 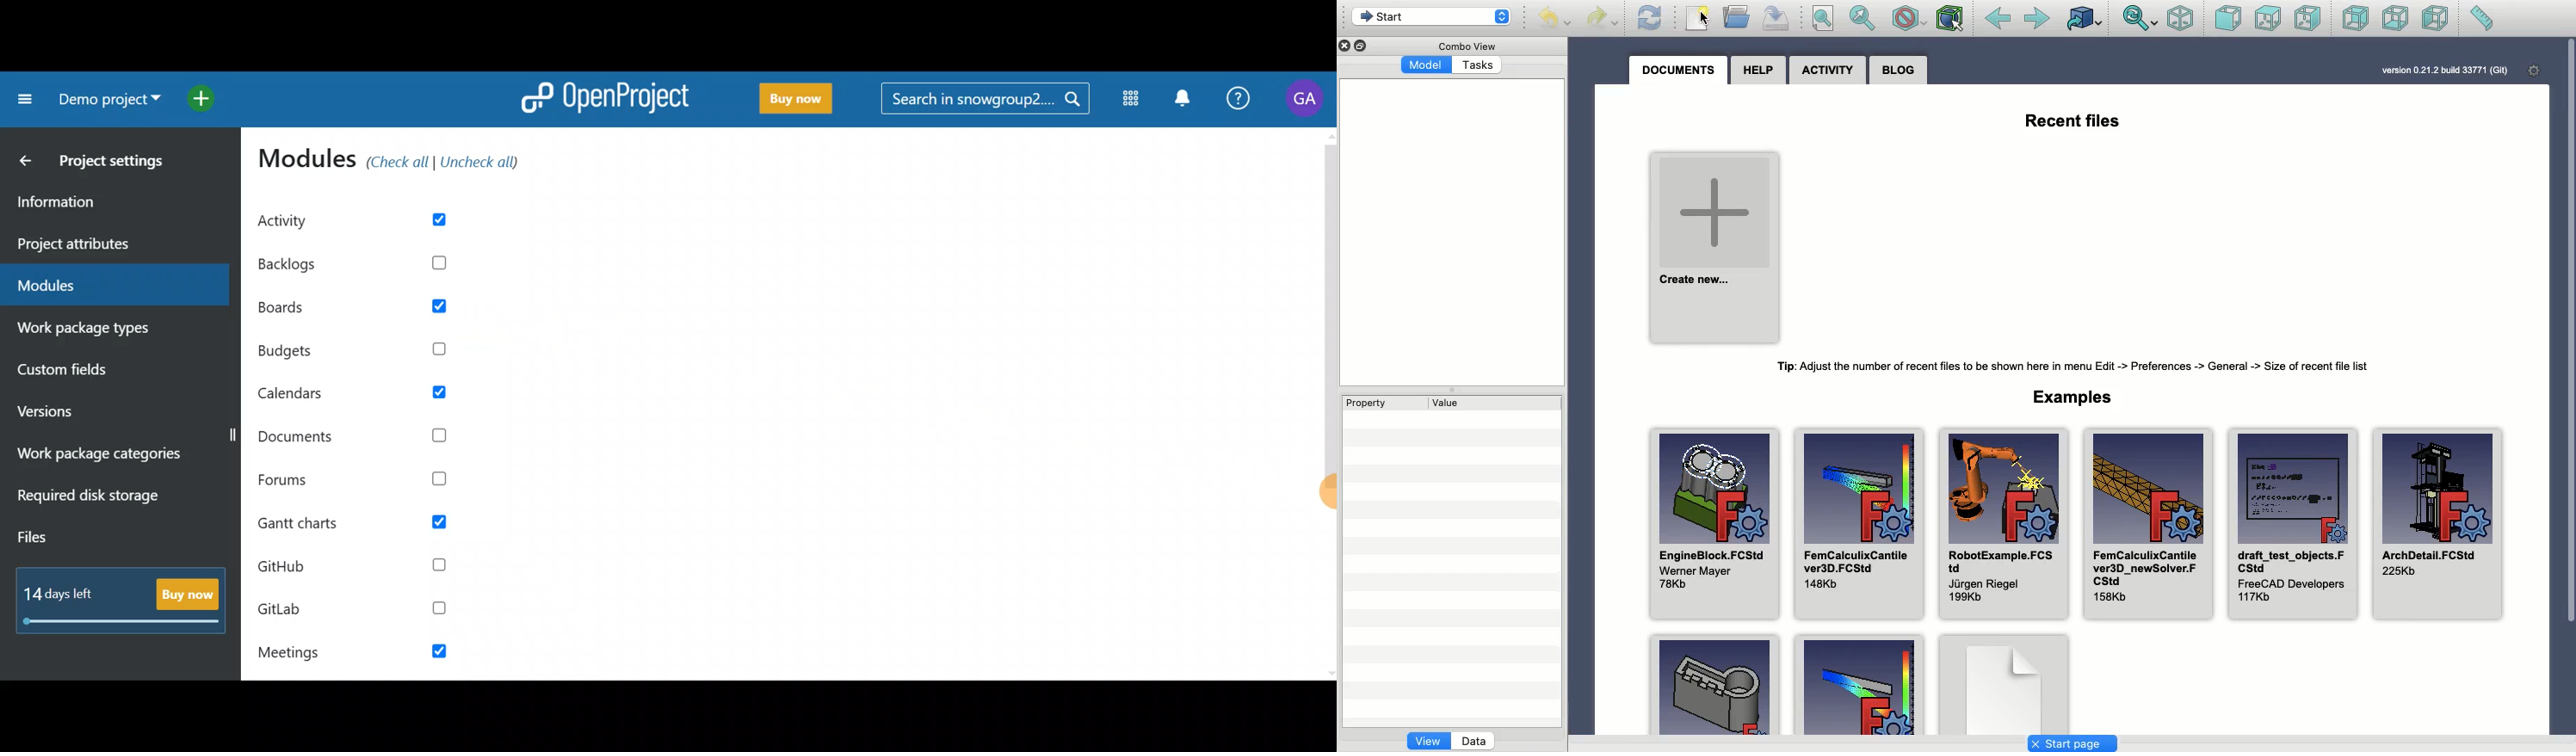 What do you see at coordinates (1898, 71) in the screenshot?
I see `Blog` at bounding box center [1898, 71].